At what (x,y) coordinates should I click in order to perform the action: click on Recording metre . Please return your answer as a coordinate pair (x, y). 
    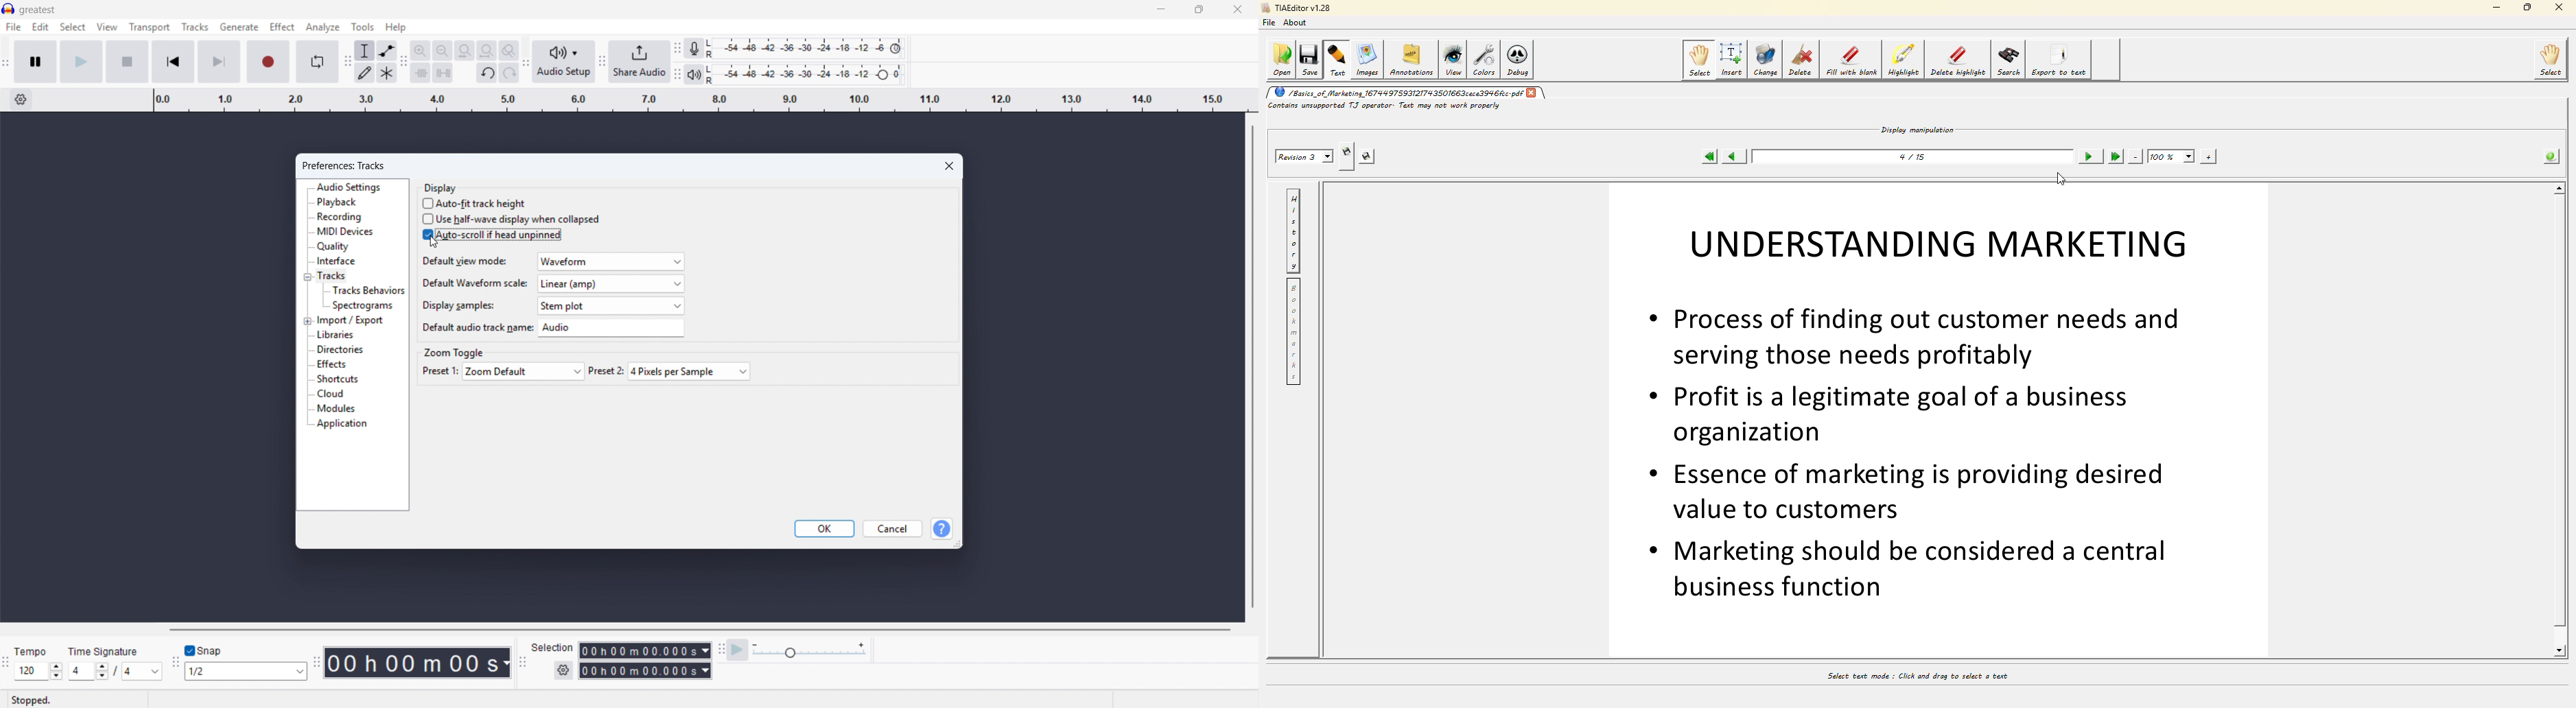
    Looking at the image, I should click on (694, 48).